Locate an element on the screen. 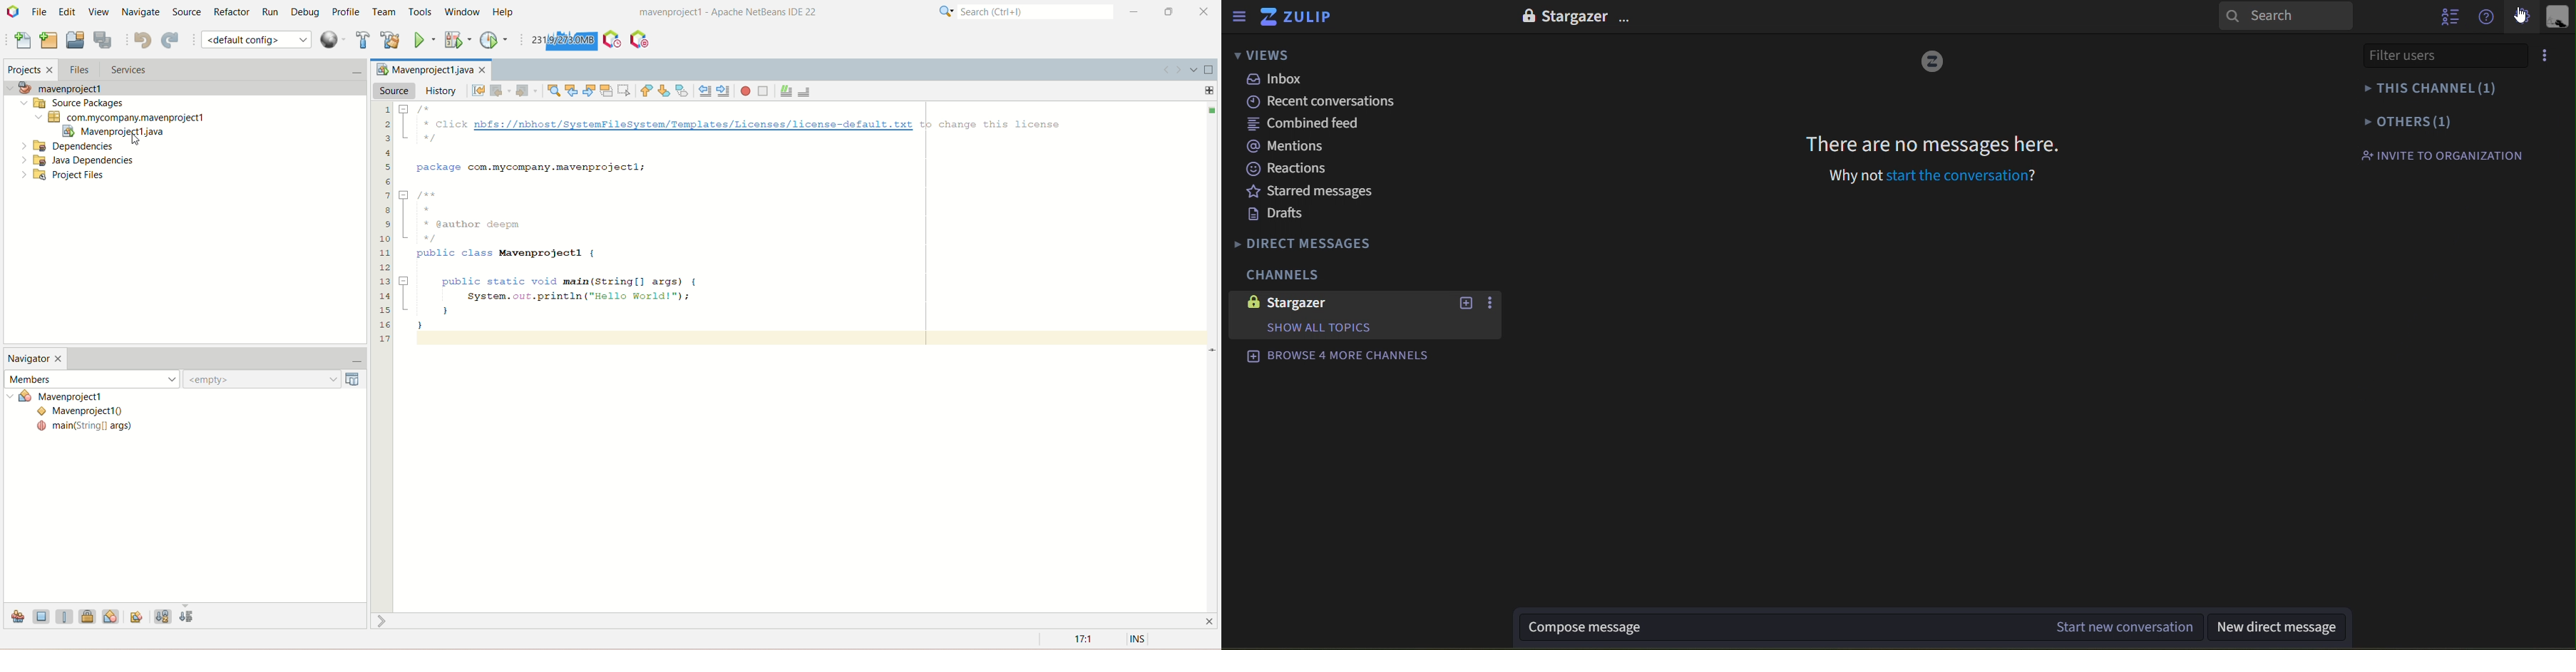  starred messages is located at coordinates (1320, 192).